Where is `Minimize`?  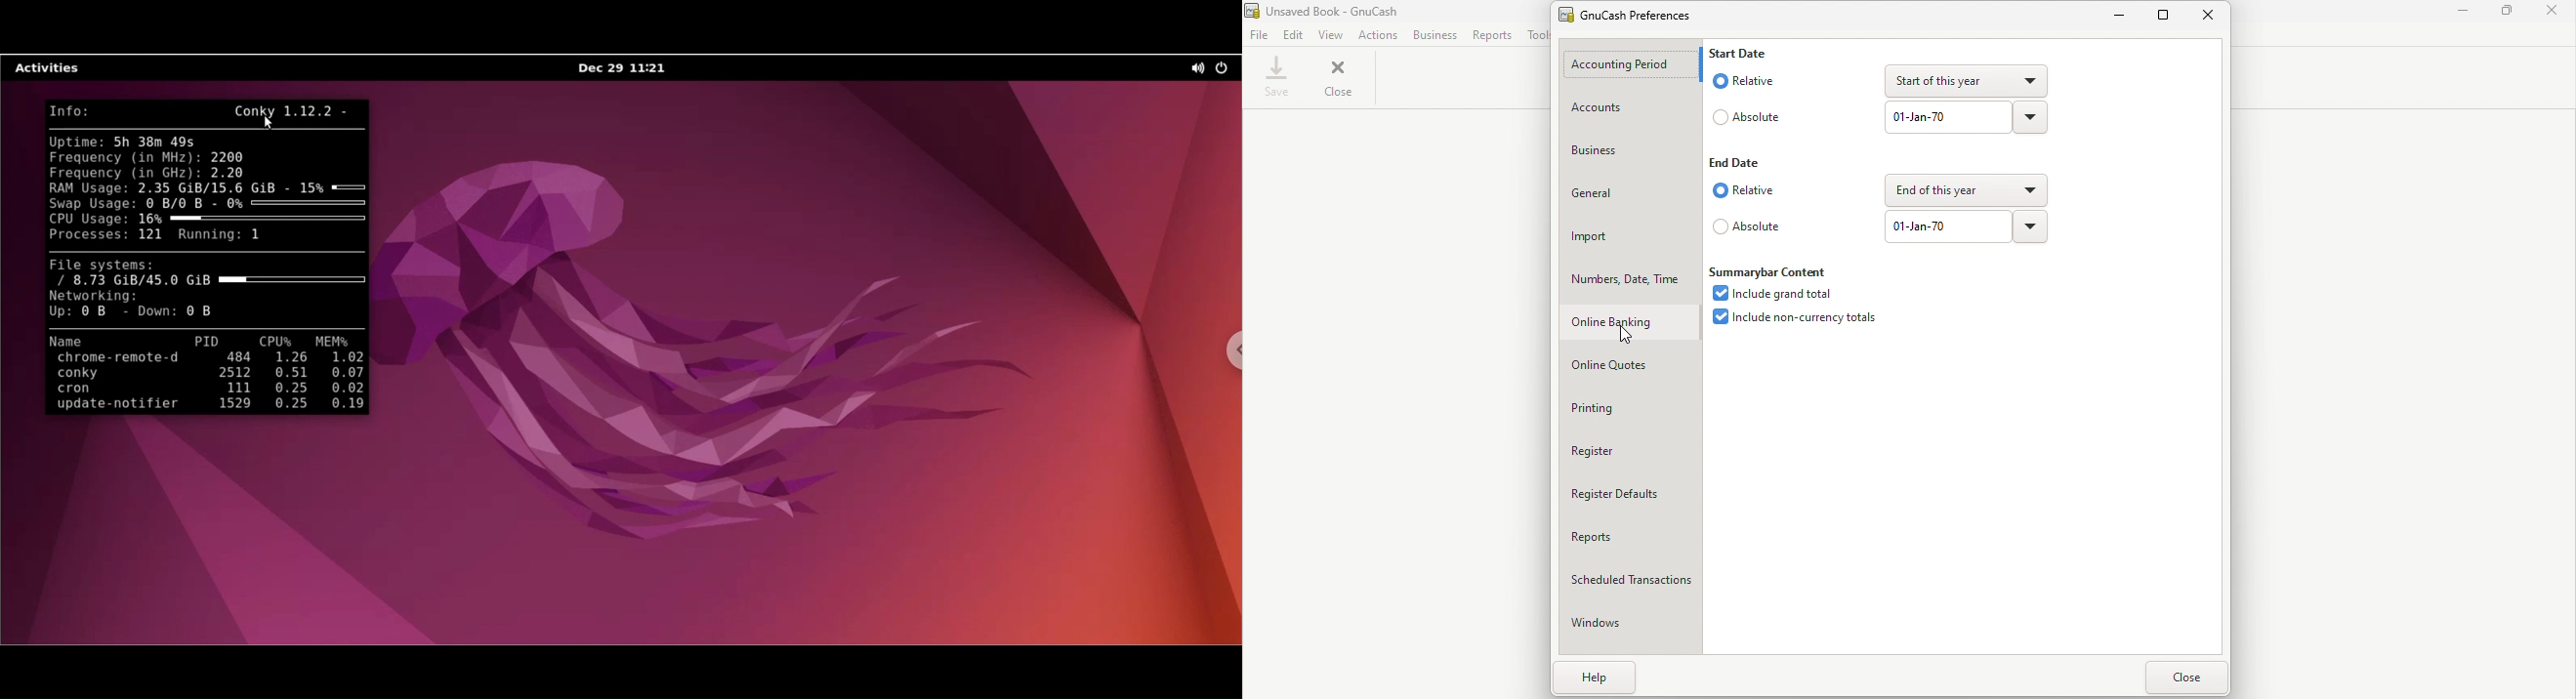 Minimize is located at coordinates (2465, 13).